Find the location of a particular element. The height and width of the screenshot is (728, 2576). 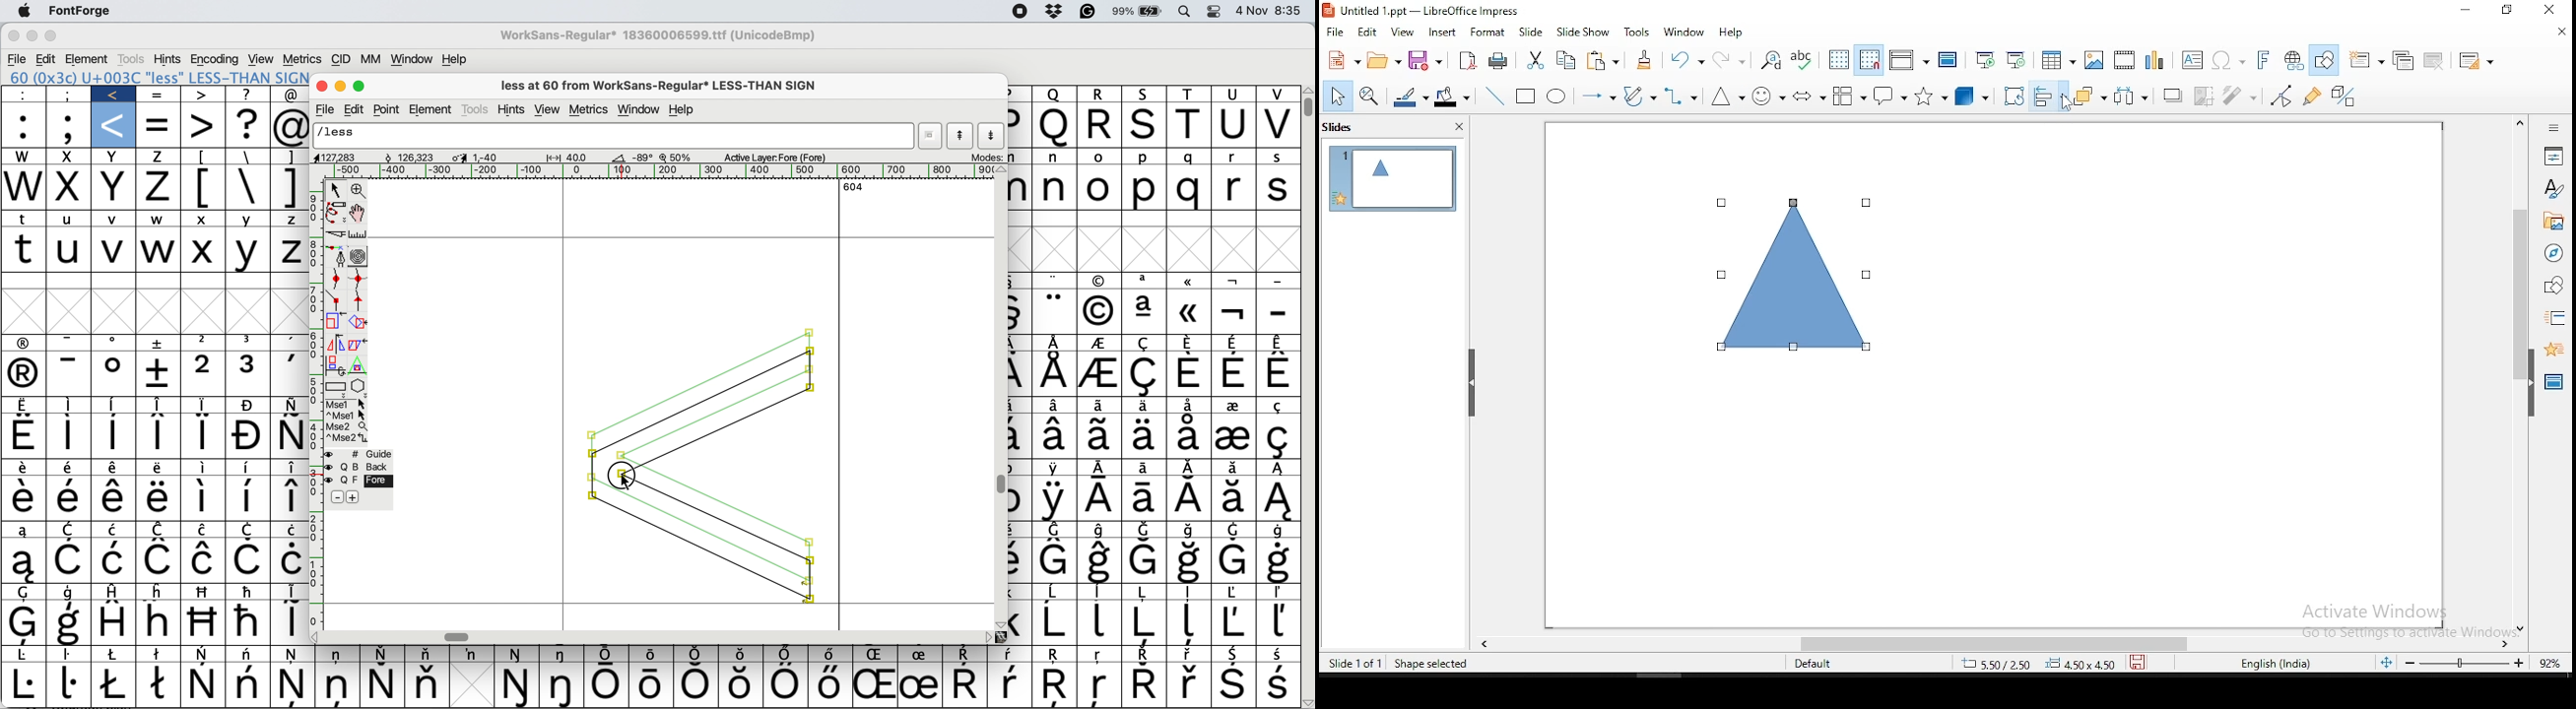

: is located at coordinates (24, 124).